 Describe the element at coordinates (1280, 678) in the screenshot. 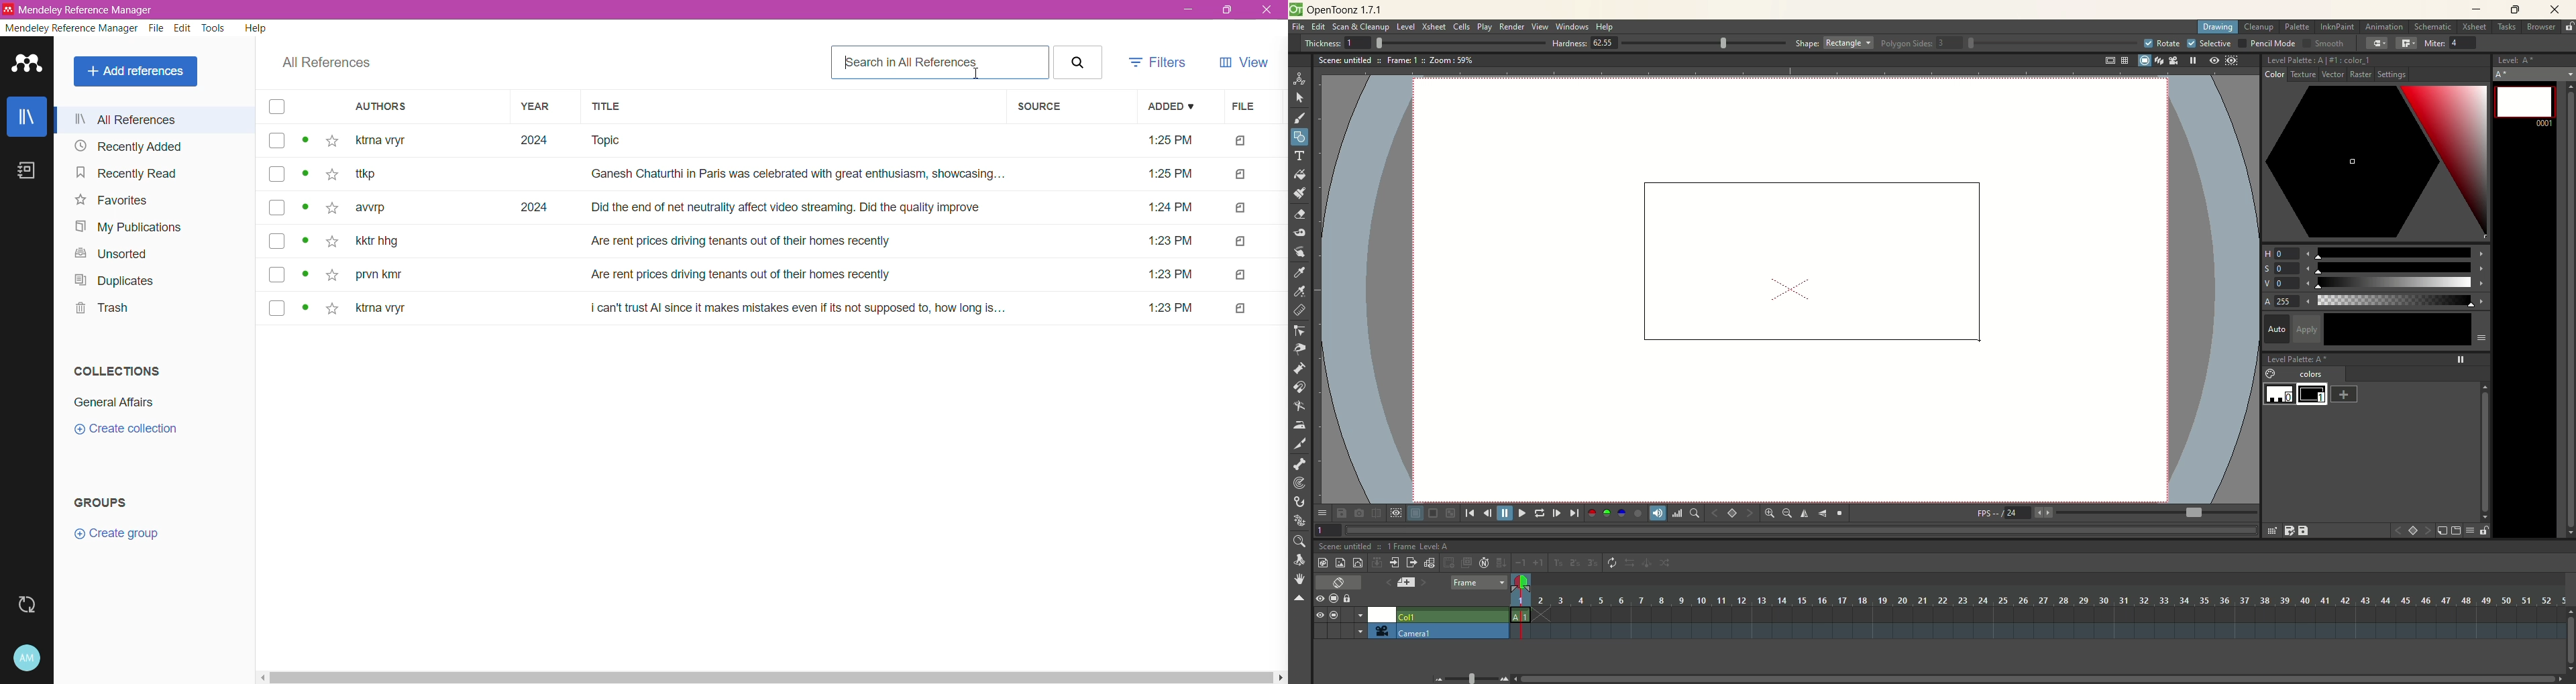

I see `move right` at that location.